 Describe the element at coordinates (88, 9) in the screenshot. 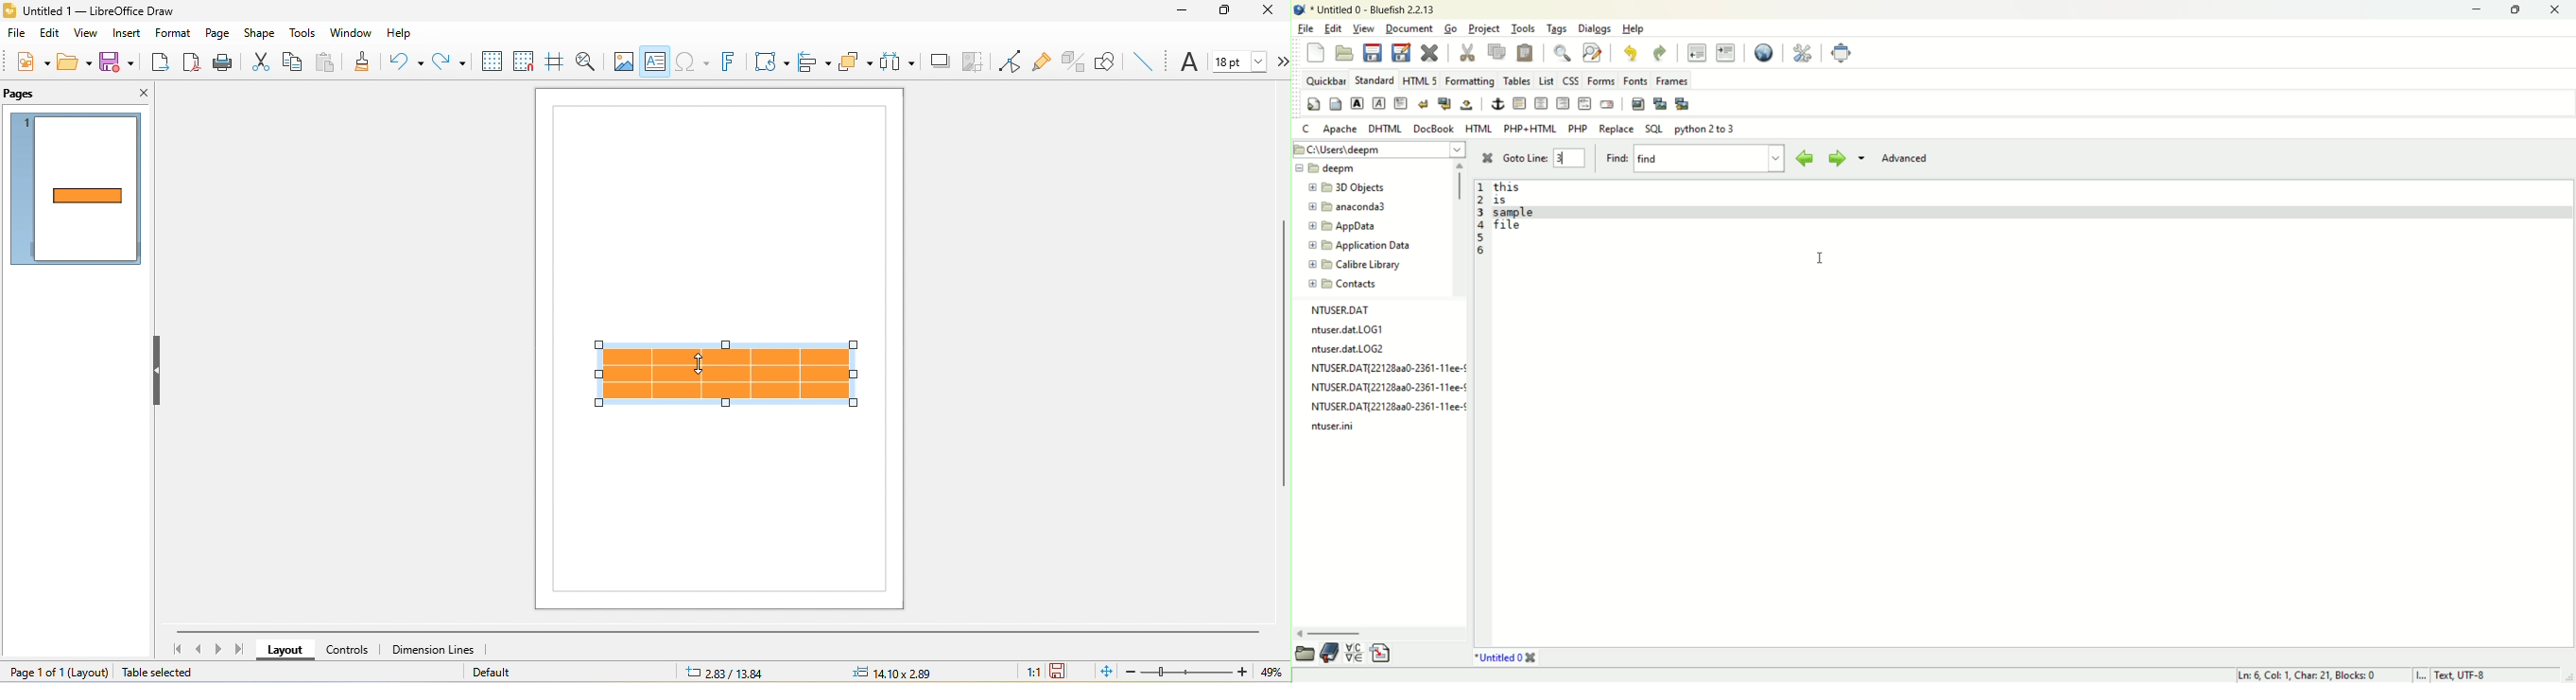

I see `Untitled 1 — LibreOffice Draw` at that location.